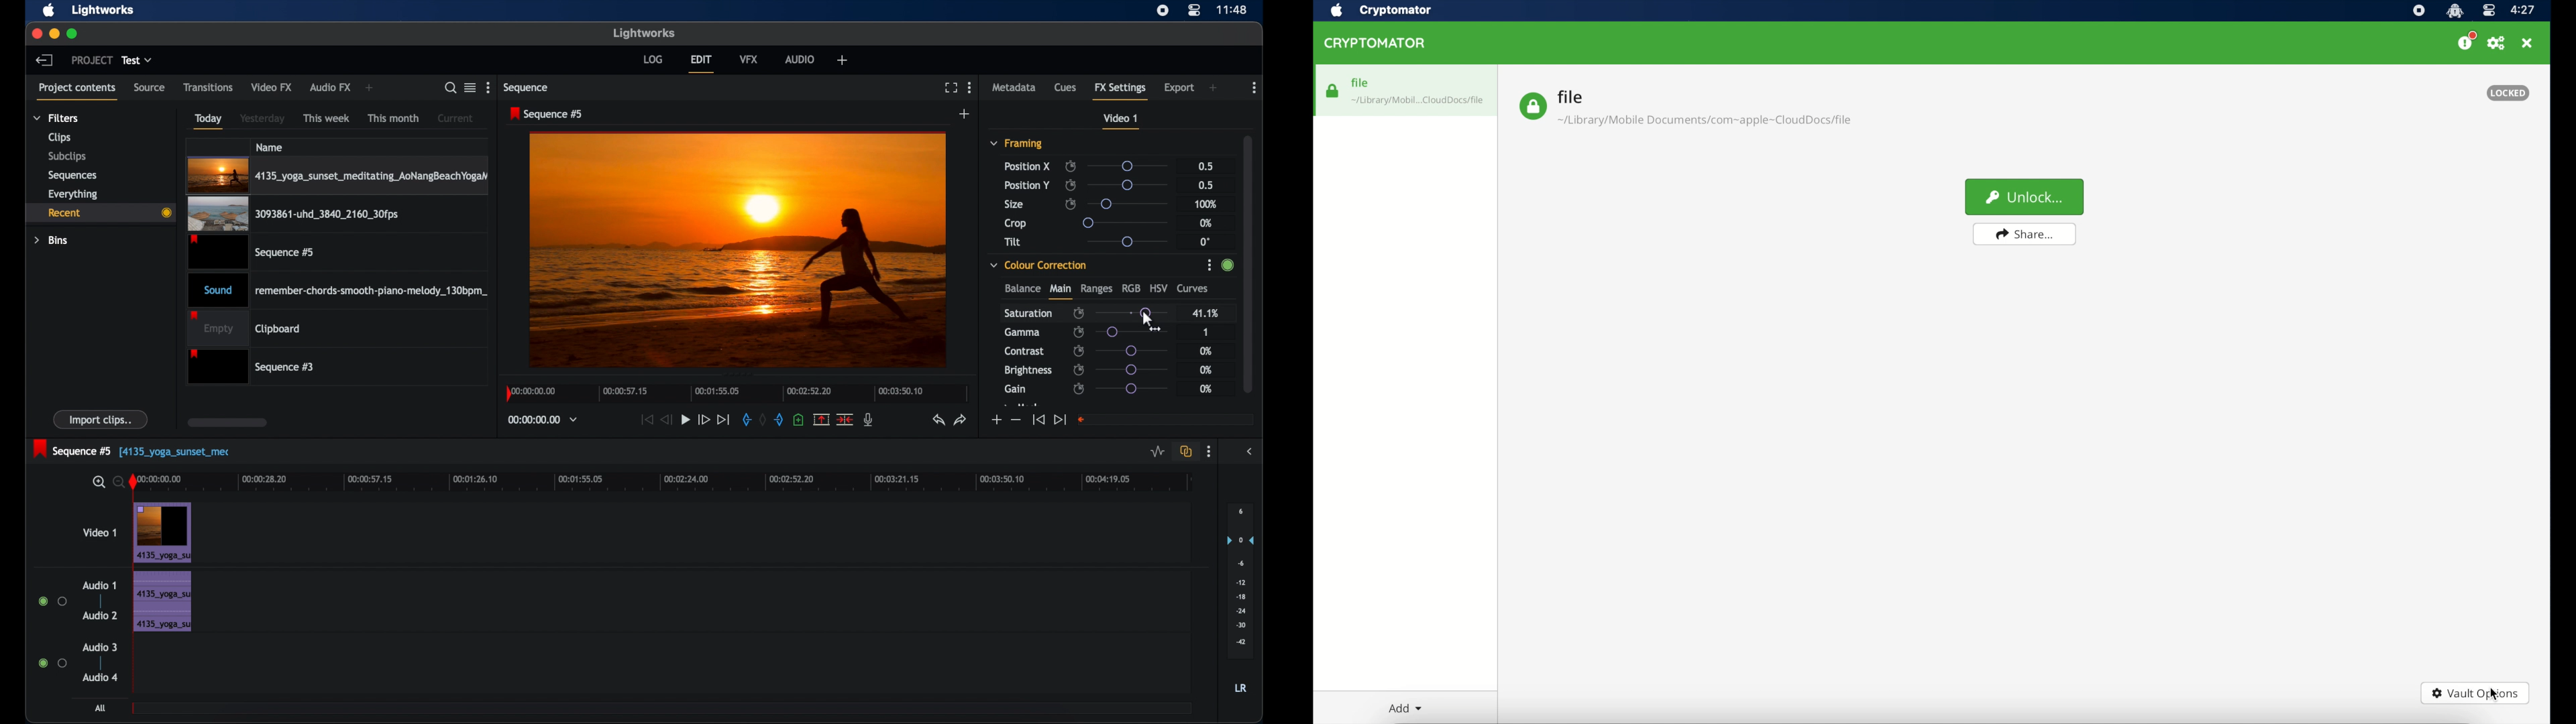 This screenshot has width=2576, height=728. Describe the element at coordinates (1233, 9) in the screenshot. I see `time` at that location.